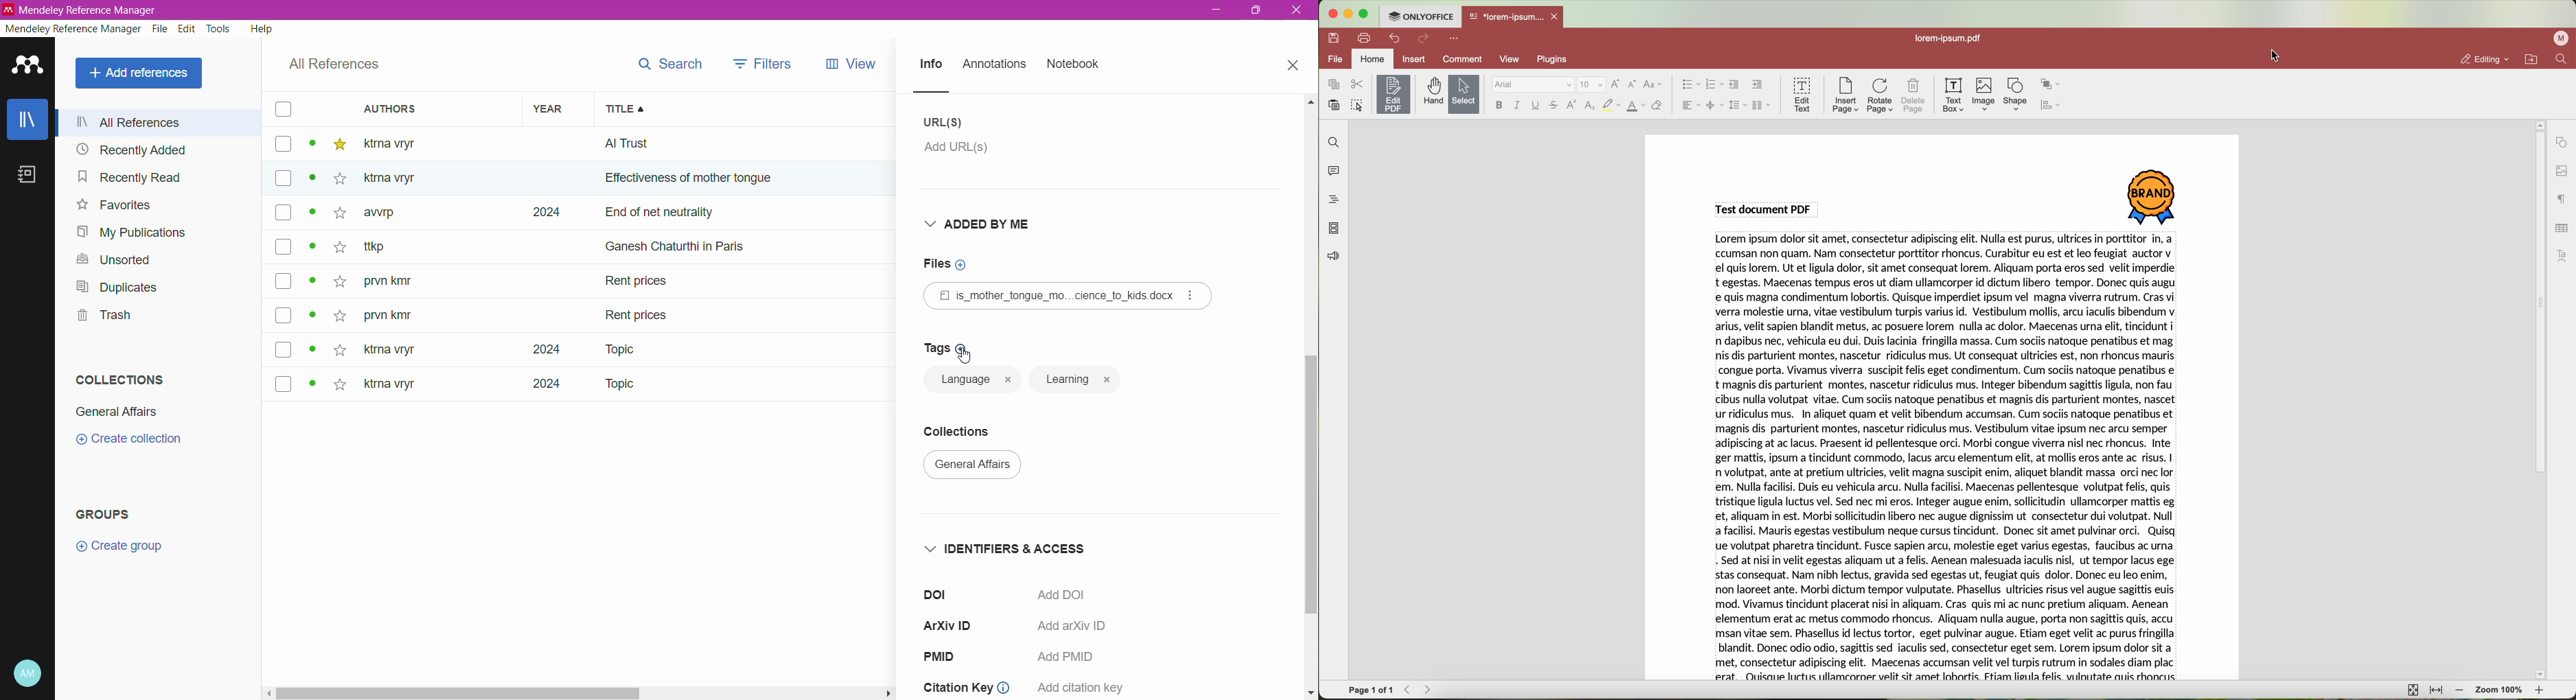 This screenshot has height=700, width=2576. Describe the element at coordinates (2534, 60) in the screenshot. I see `open file location` at that location.